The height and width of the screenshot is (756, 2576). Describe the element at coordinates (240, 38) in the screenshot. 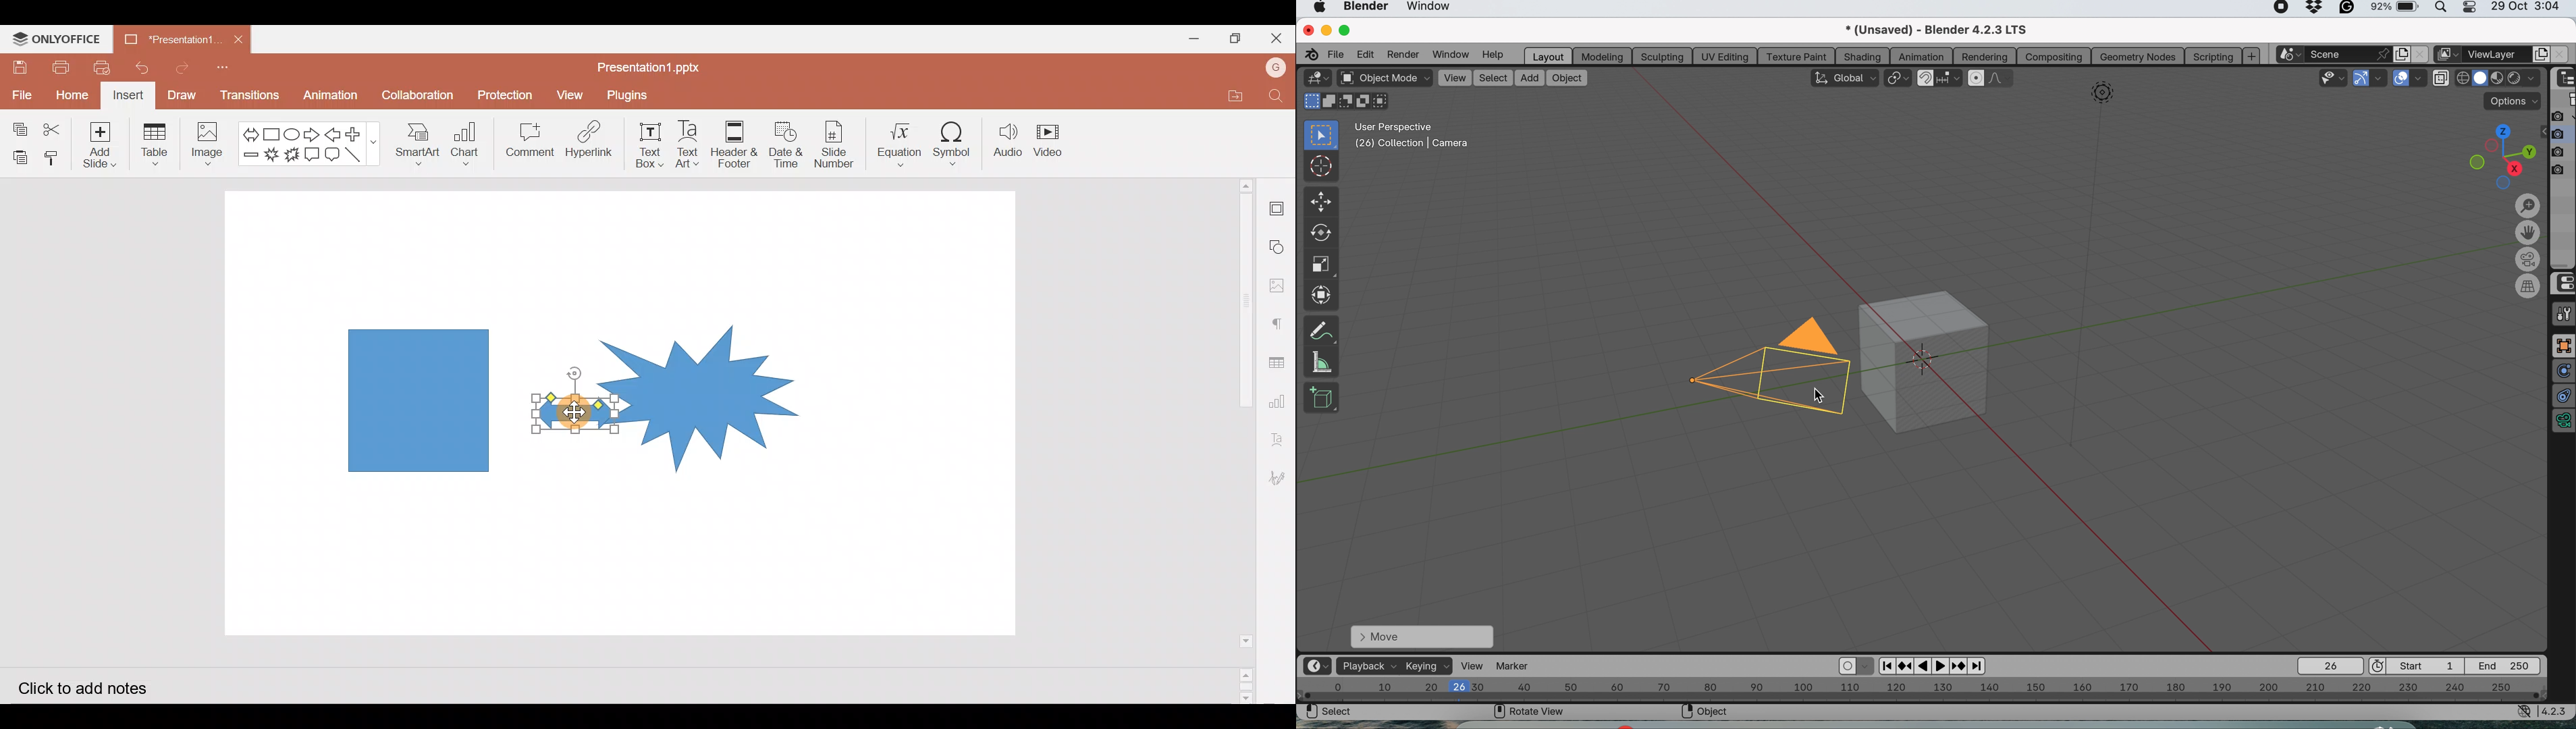

I see `Close document` at that location.